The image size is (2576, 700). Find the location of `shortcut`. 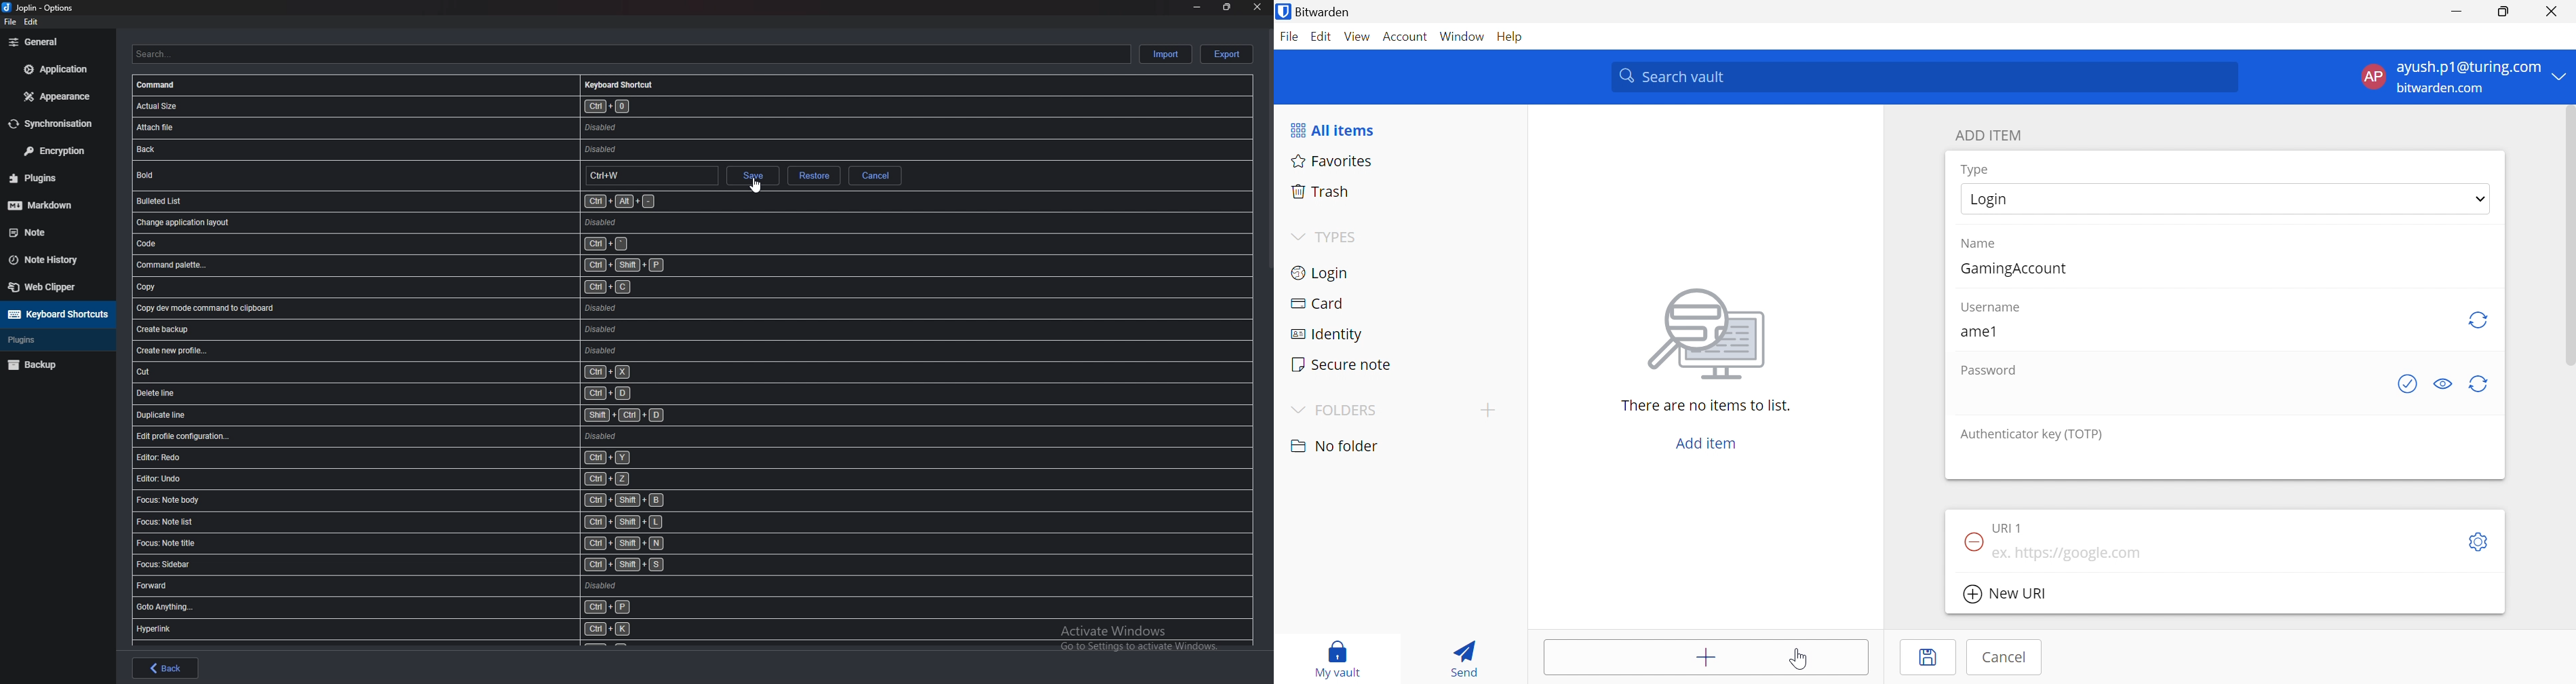

shortcut is located at coordinates (401, 201).